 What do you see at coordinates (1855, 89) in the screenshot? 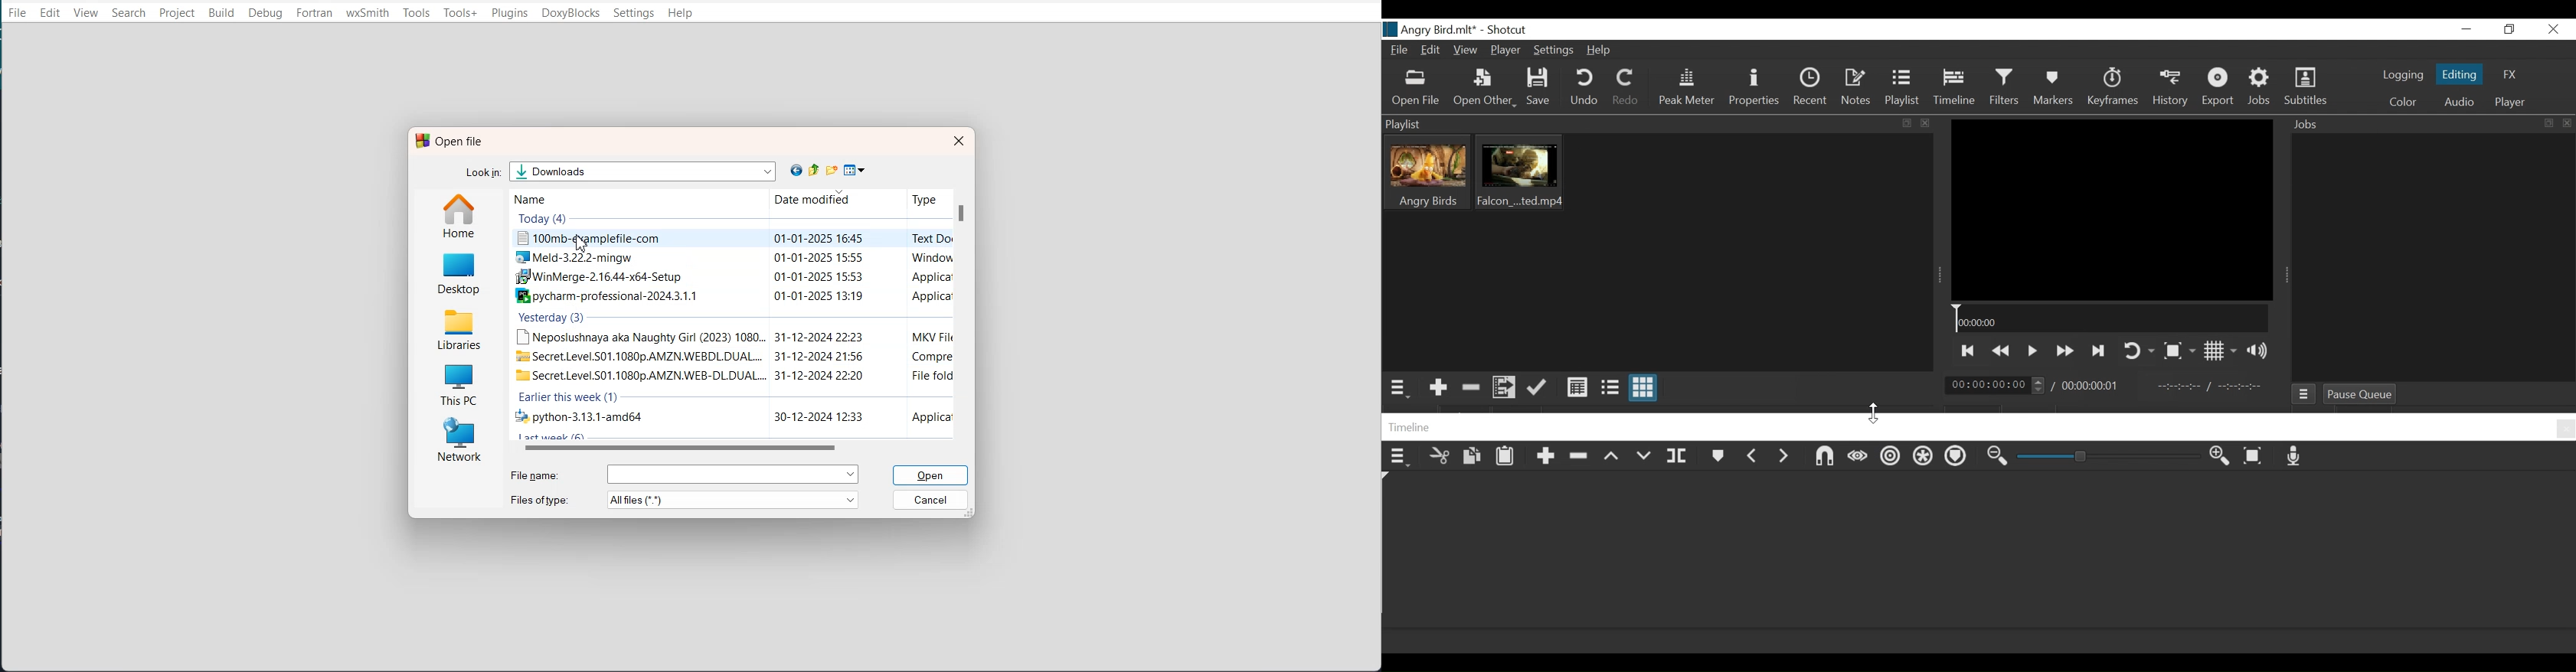
I see `Notes` at bounding box center [1855, 89].